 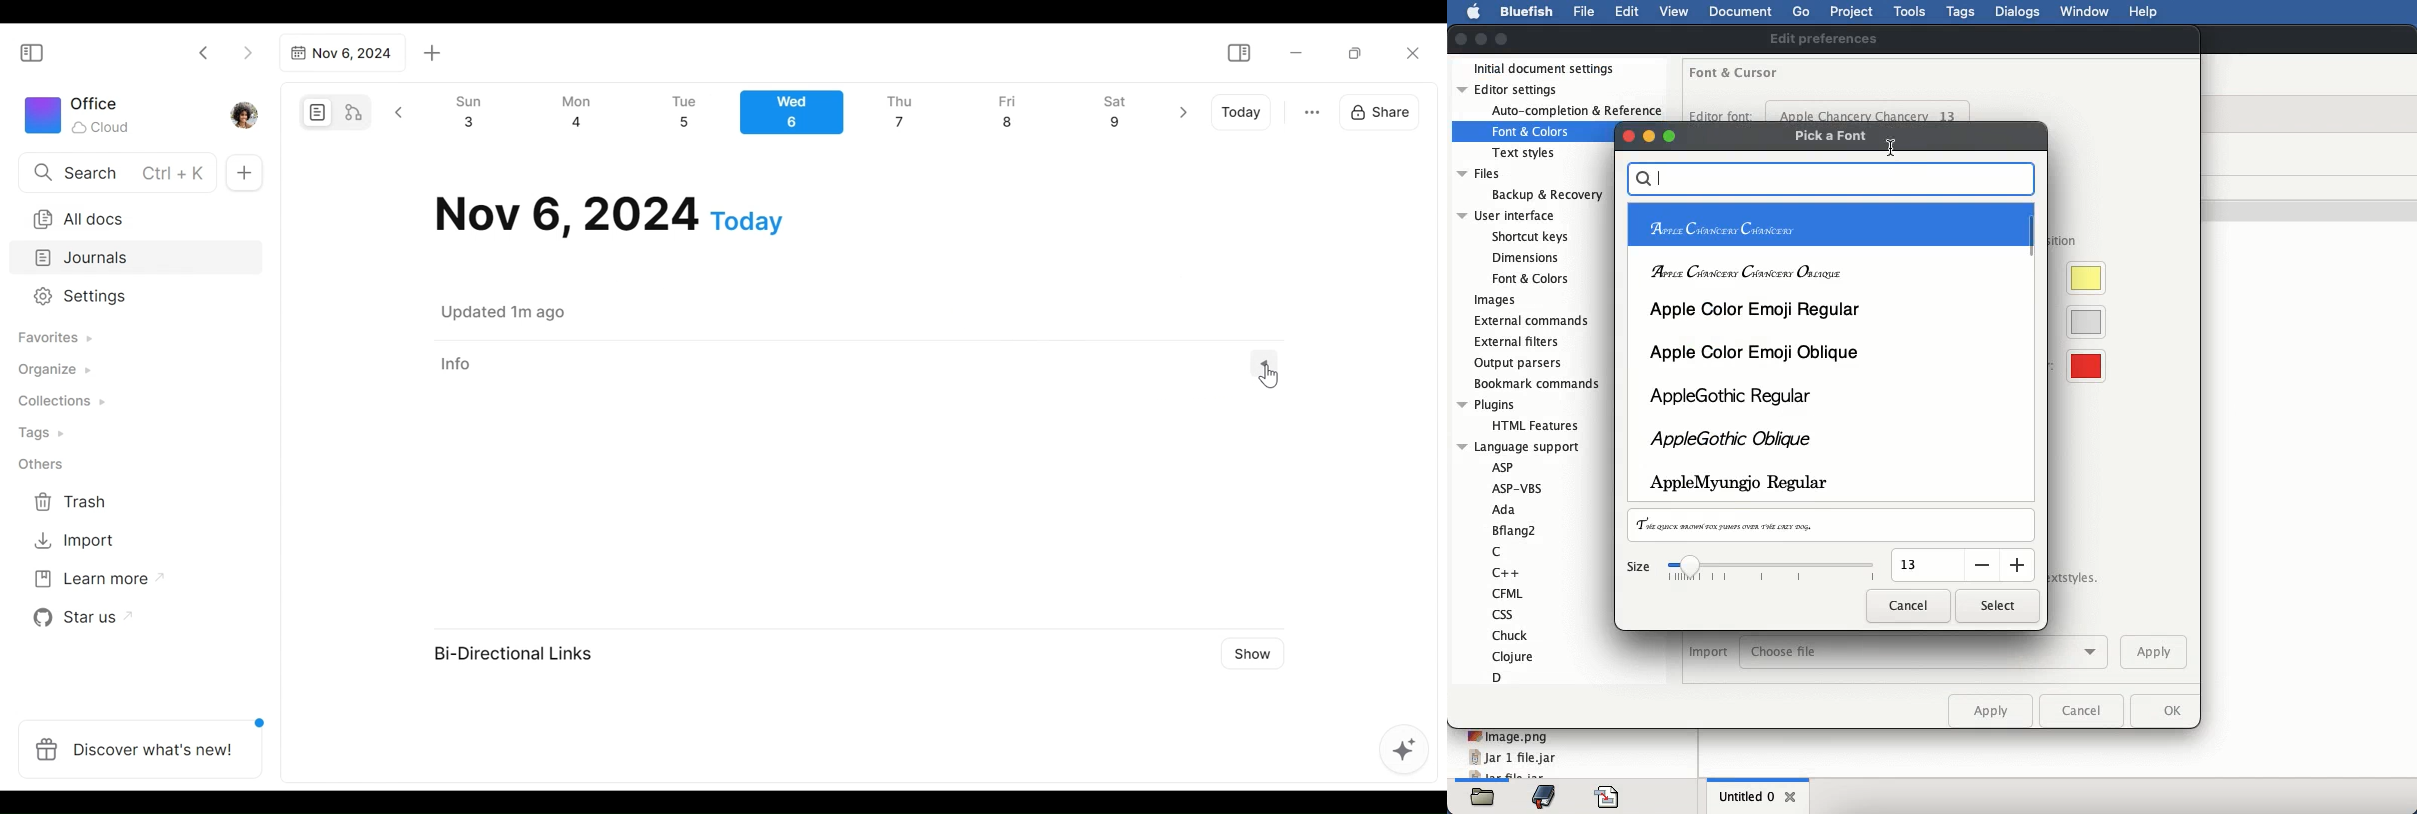 What do you see at coordinates (1677, 11) in the screenshot?
I see `view` at bounding box center [1677, 11].